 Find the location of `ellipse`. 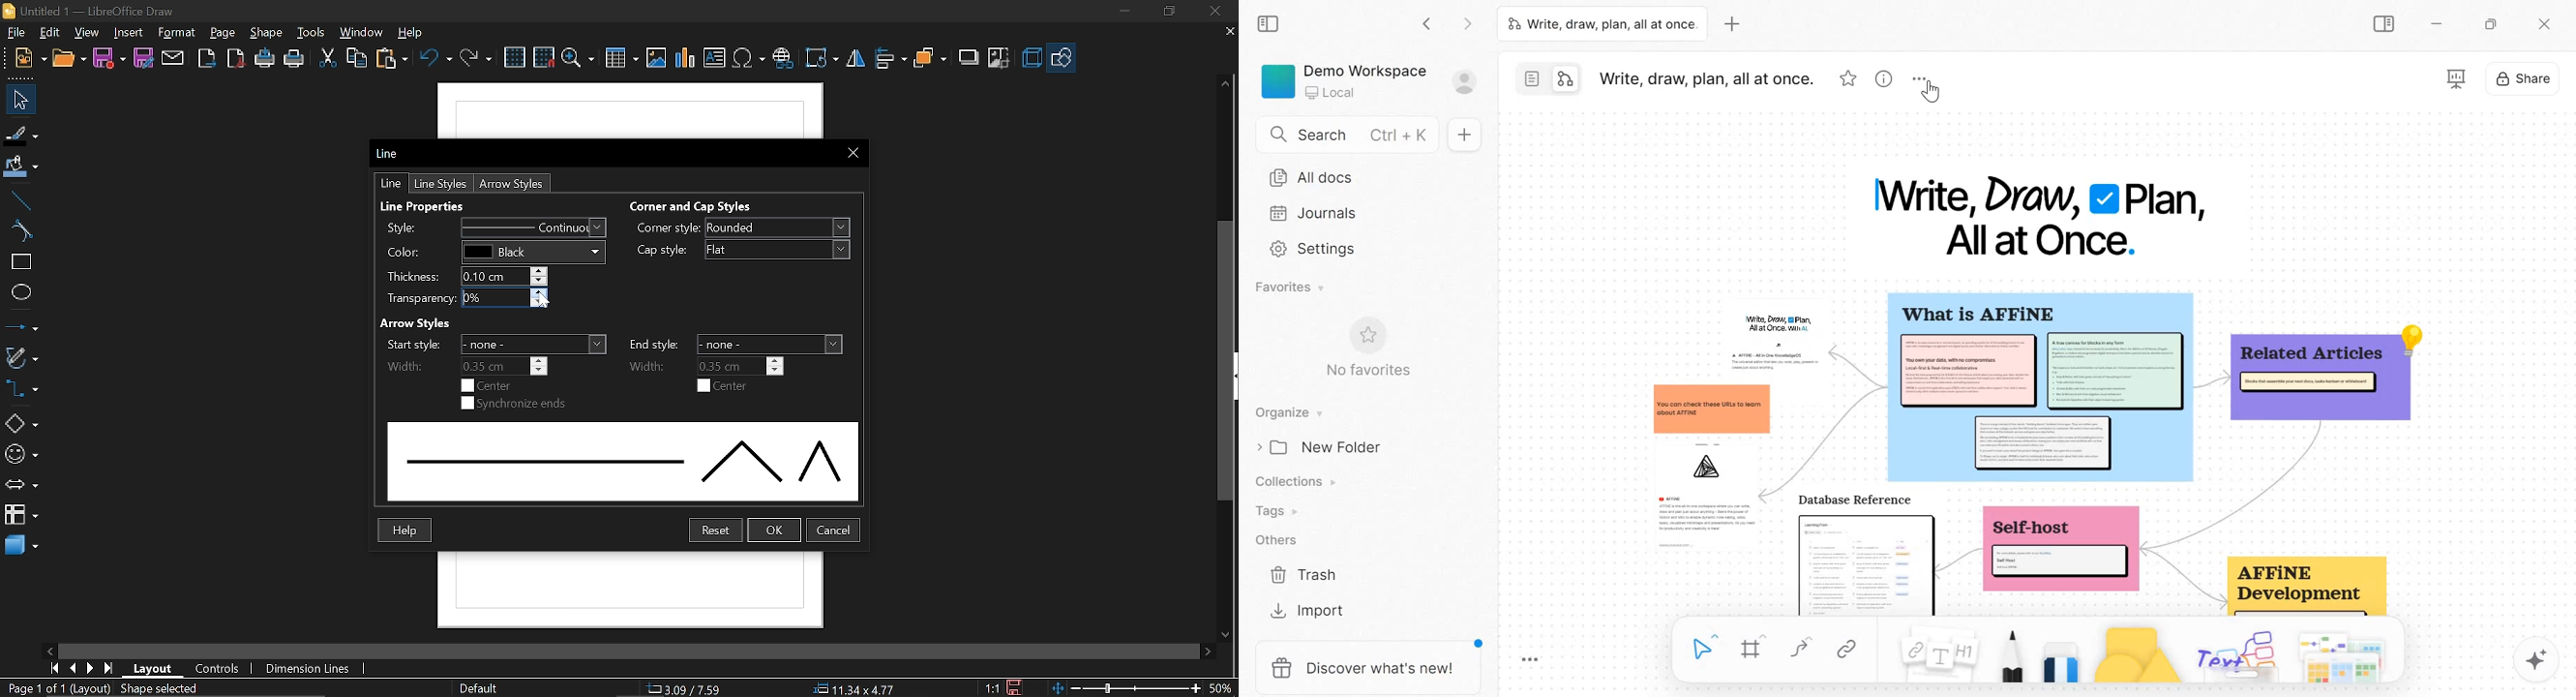

ellipse is located at coordinates (17, 291).